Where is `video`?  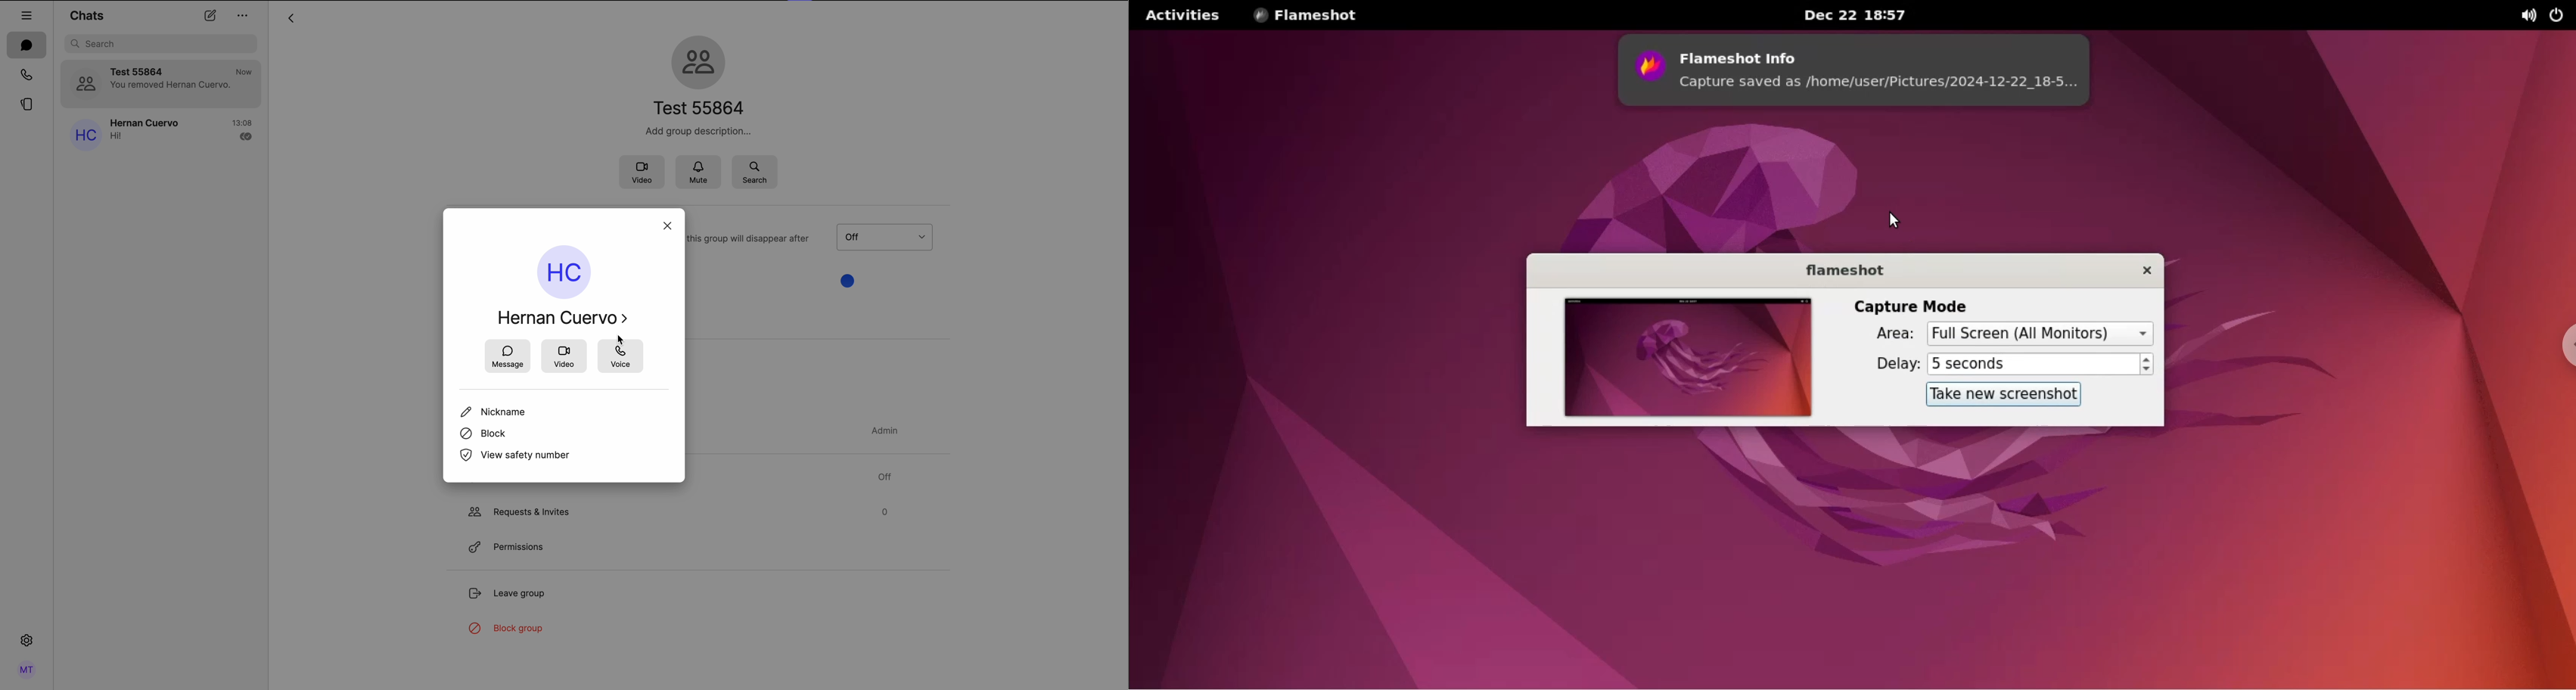
video is located at coordinates (643, 171).